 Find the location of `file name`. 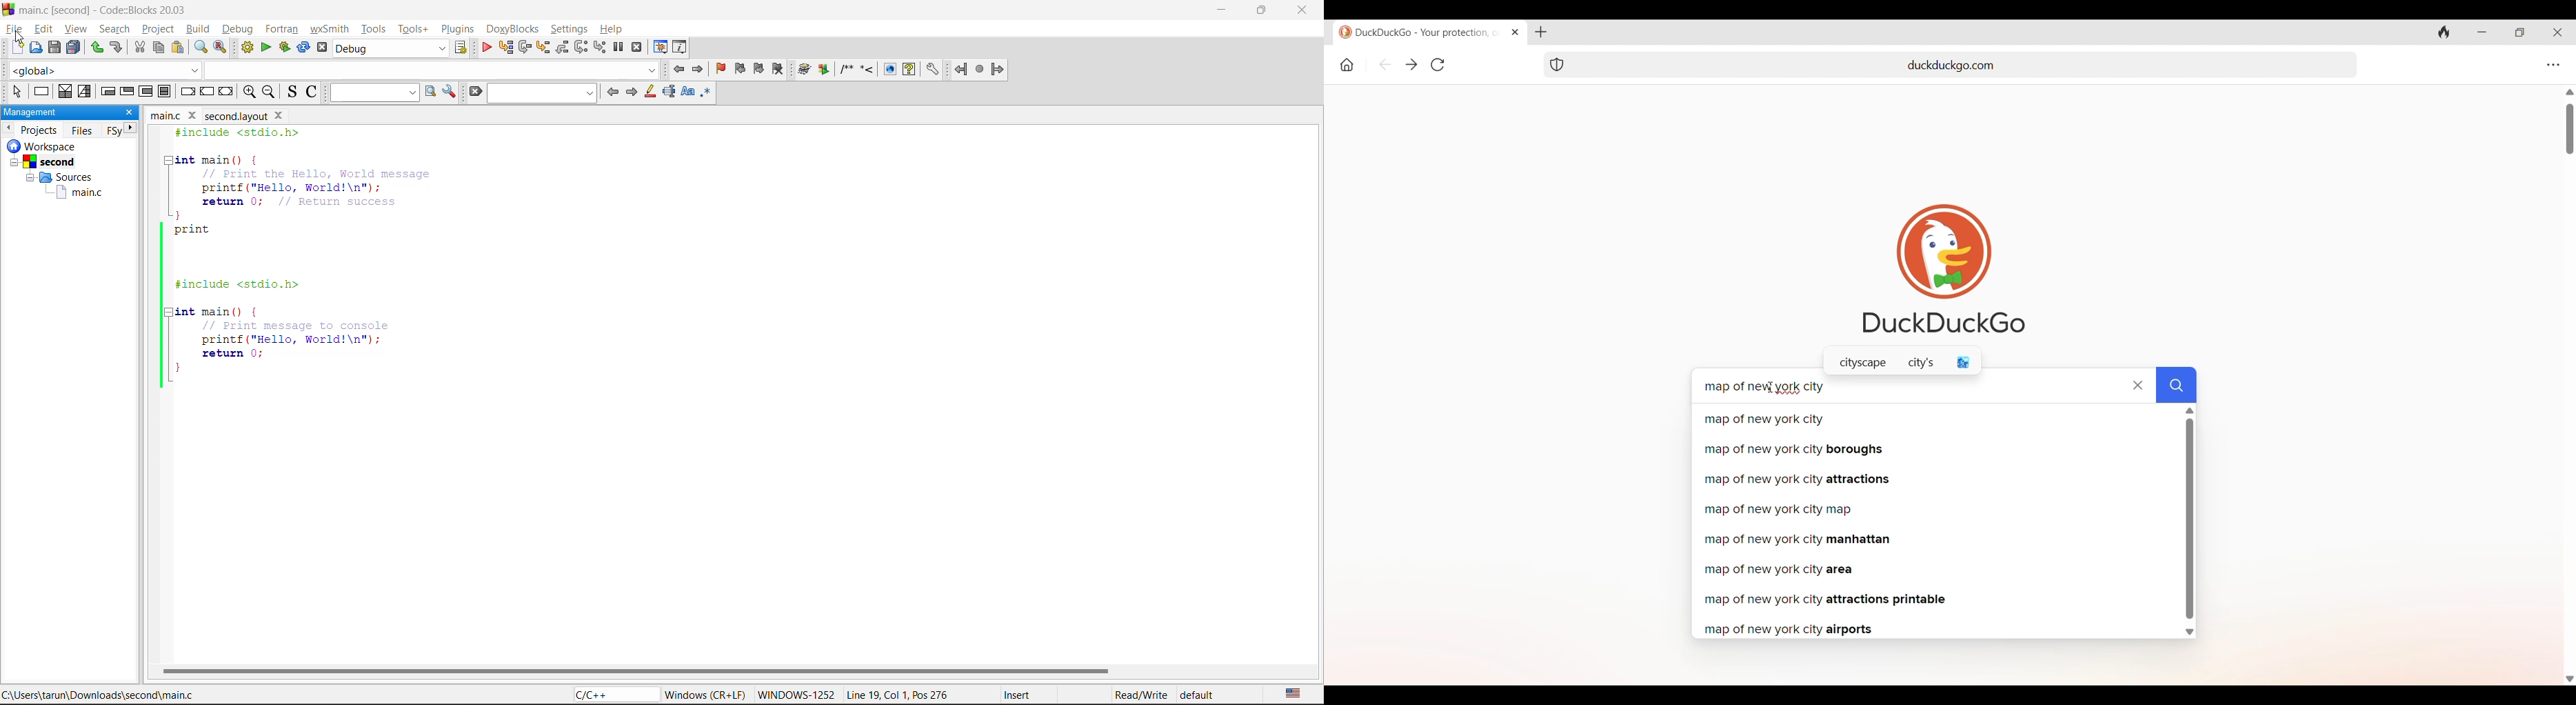

file name is located at coordinates (220, 115).